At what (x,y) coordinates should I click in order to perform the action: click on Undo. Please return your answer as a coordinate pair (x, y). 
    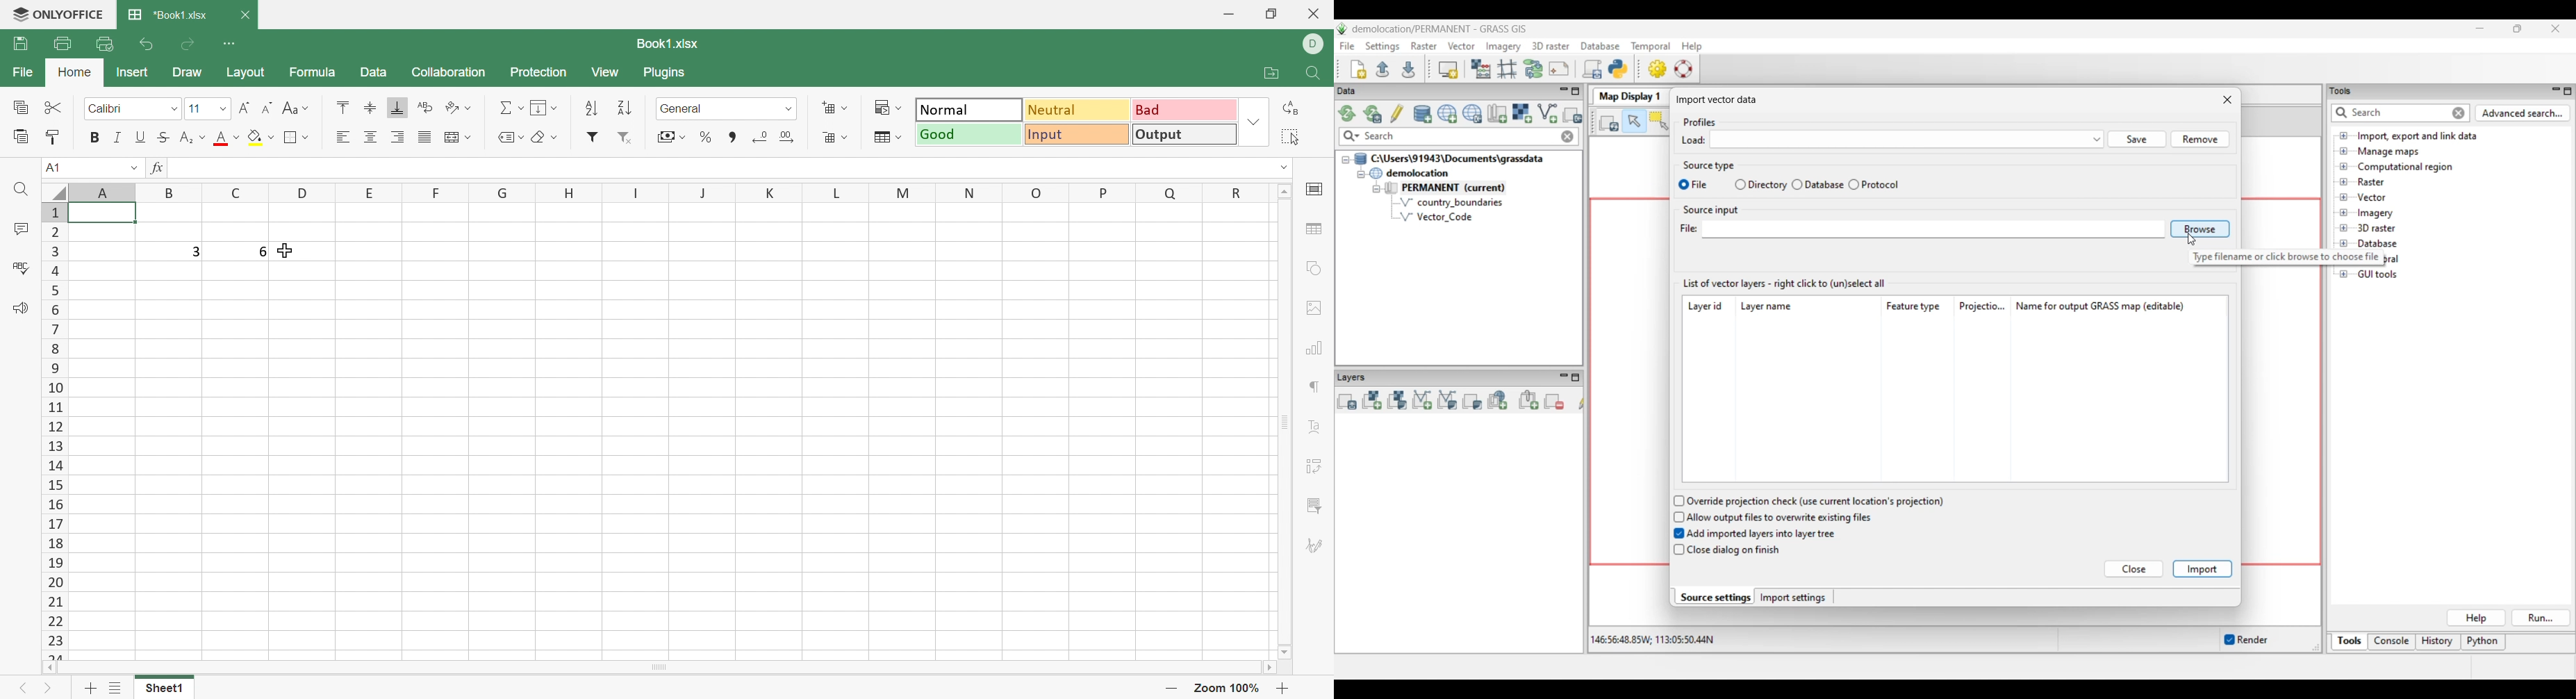
    Looking at the image, I should click on (149, 45).